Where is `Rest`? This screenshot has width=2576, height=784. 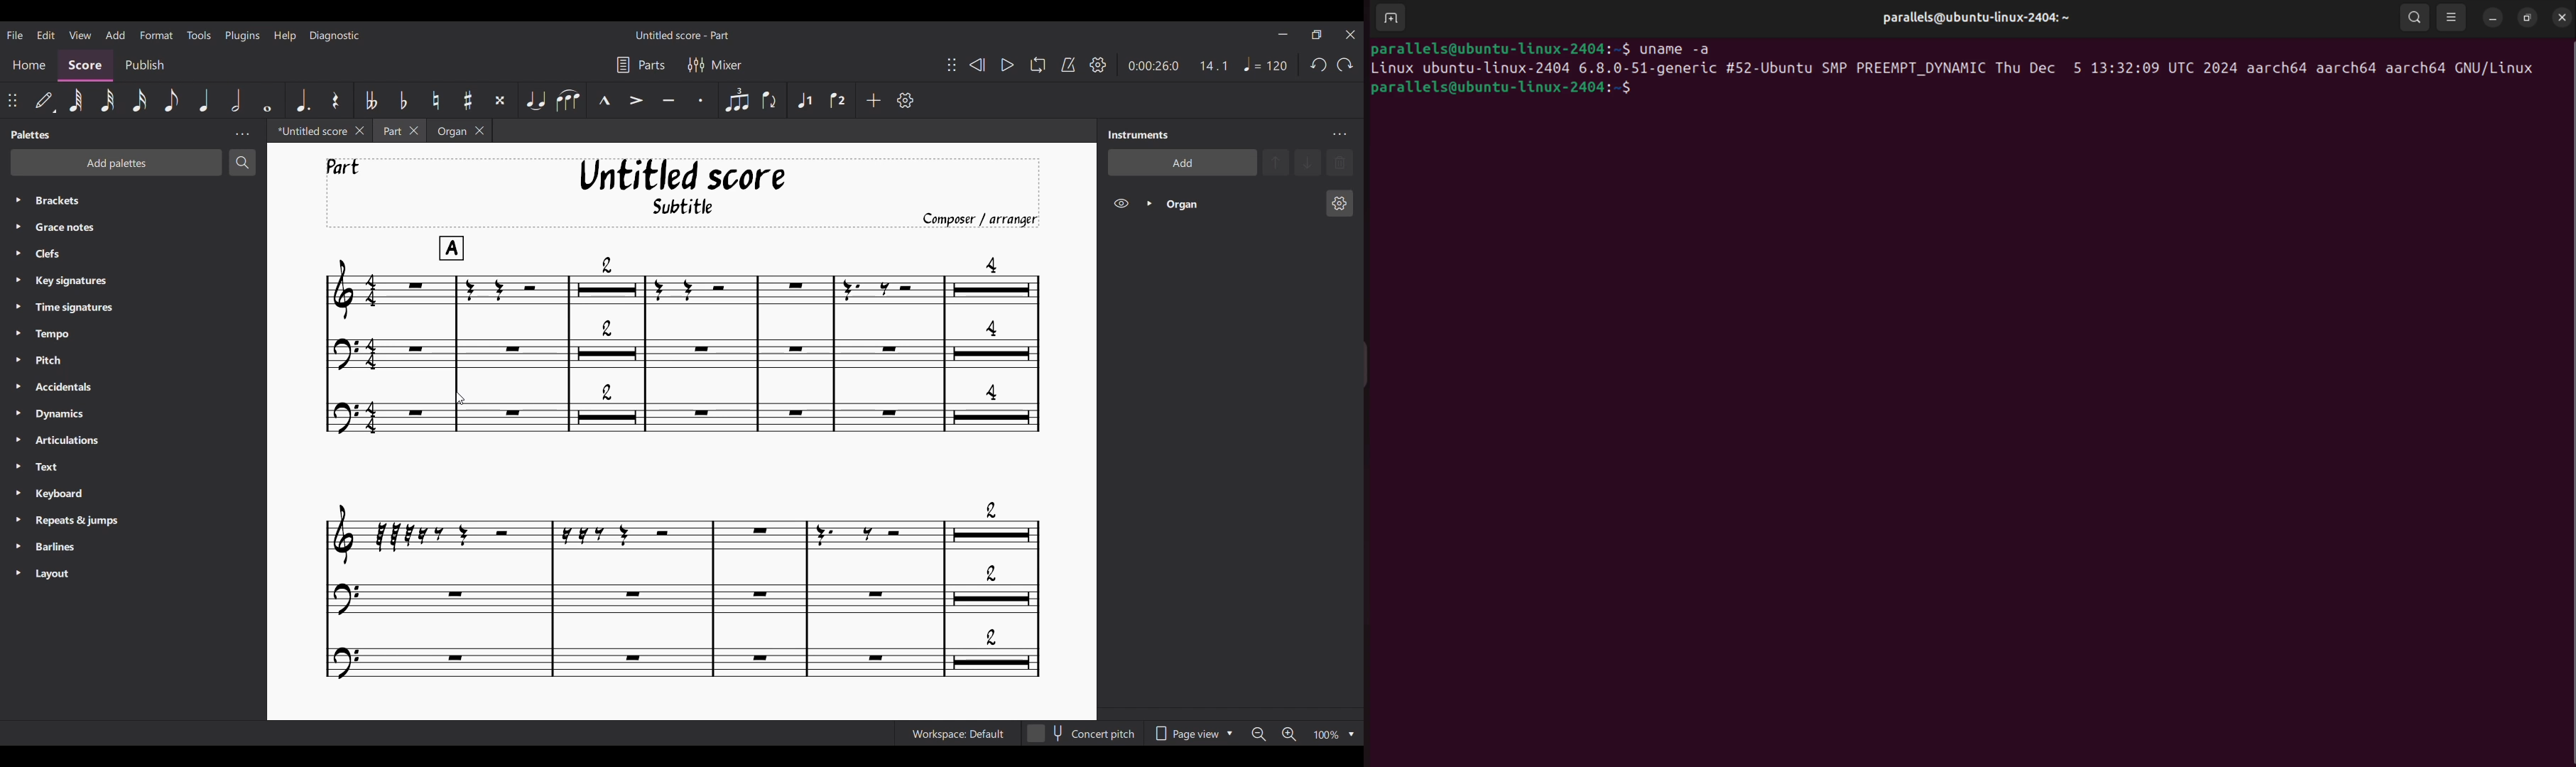 Rest is located at coordinates (335, 100).